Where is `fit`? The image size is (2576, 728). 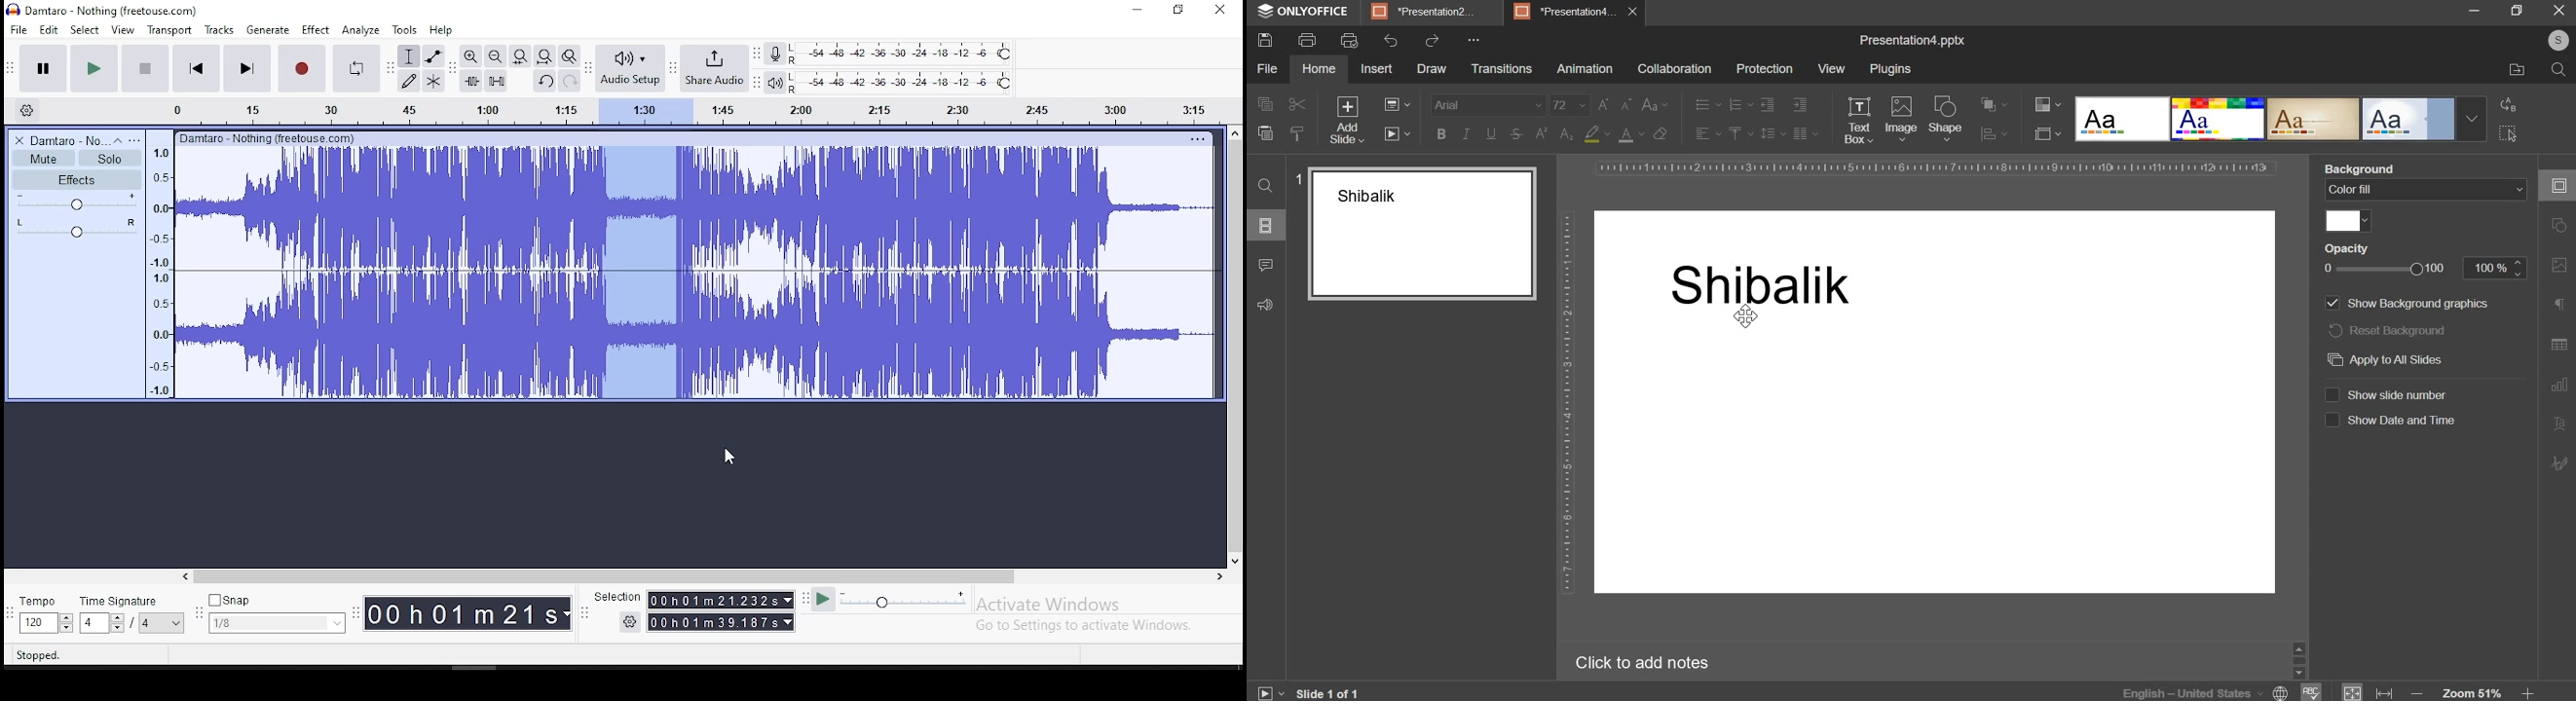 fit is located at coordinates (2354, 691).